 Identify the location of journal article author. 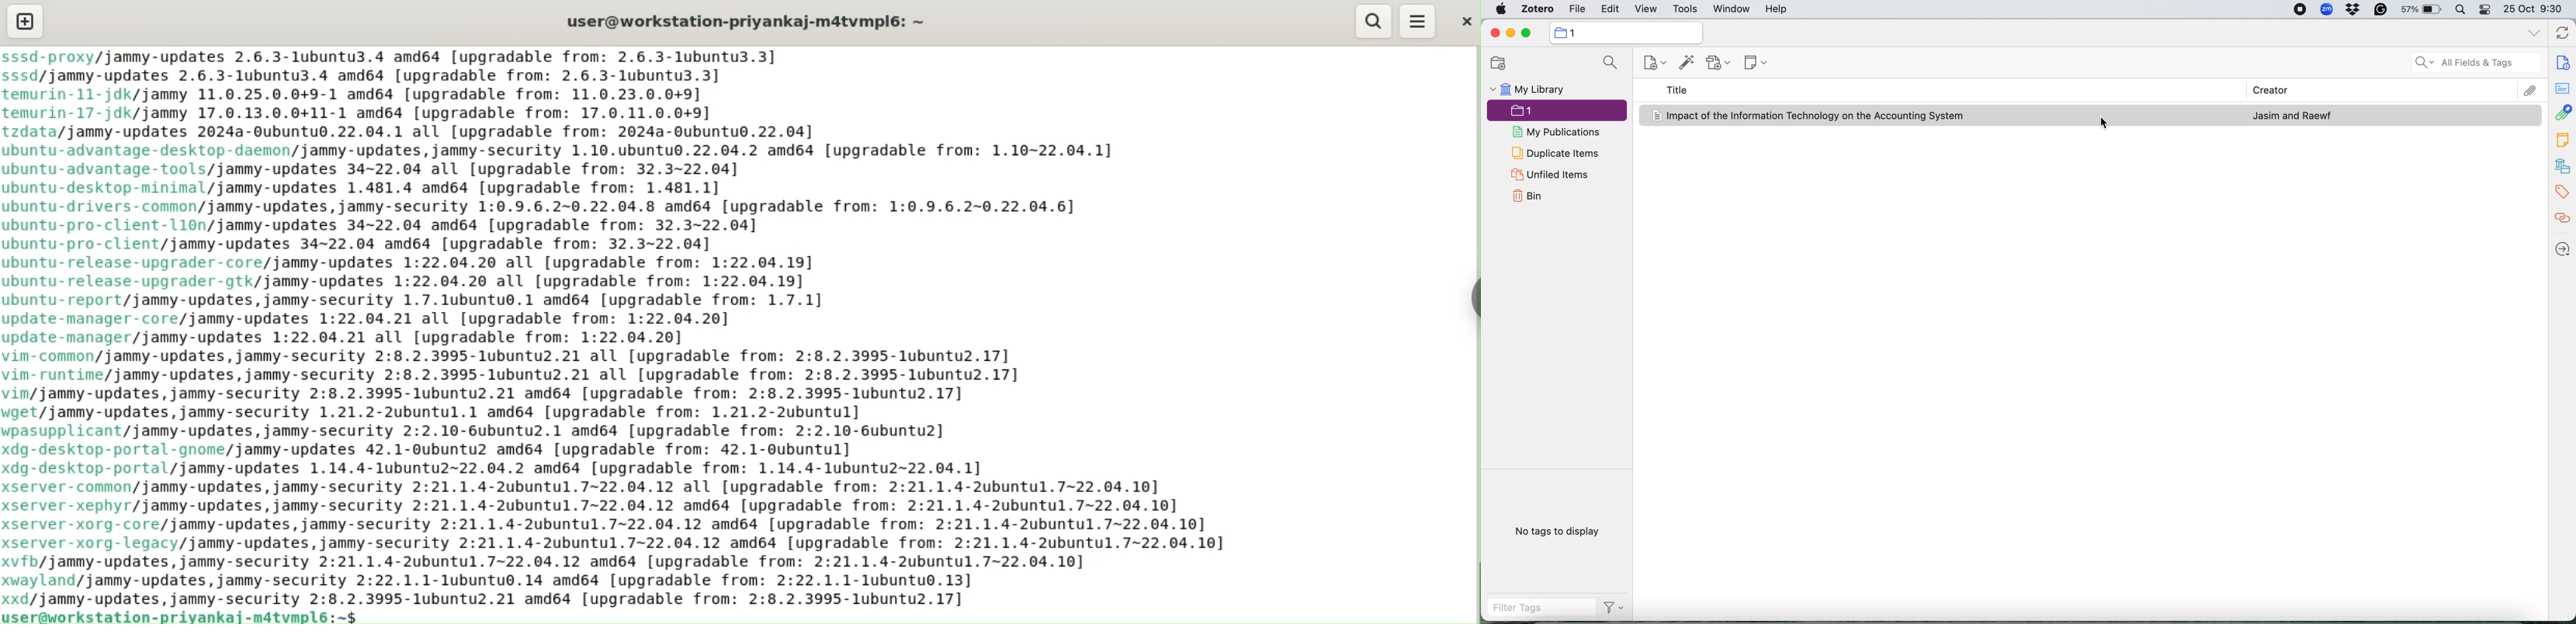
(2295, 115).